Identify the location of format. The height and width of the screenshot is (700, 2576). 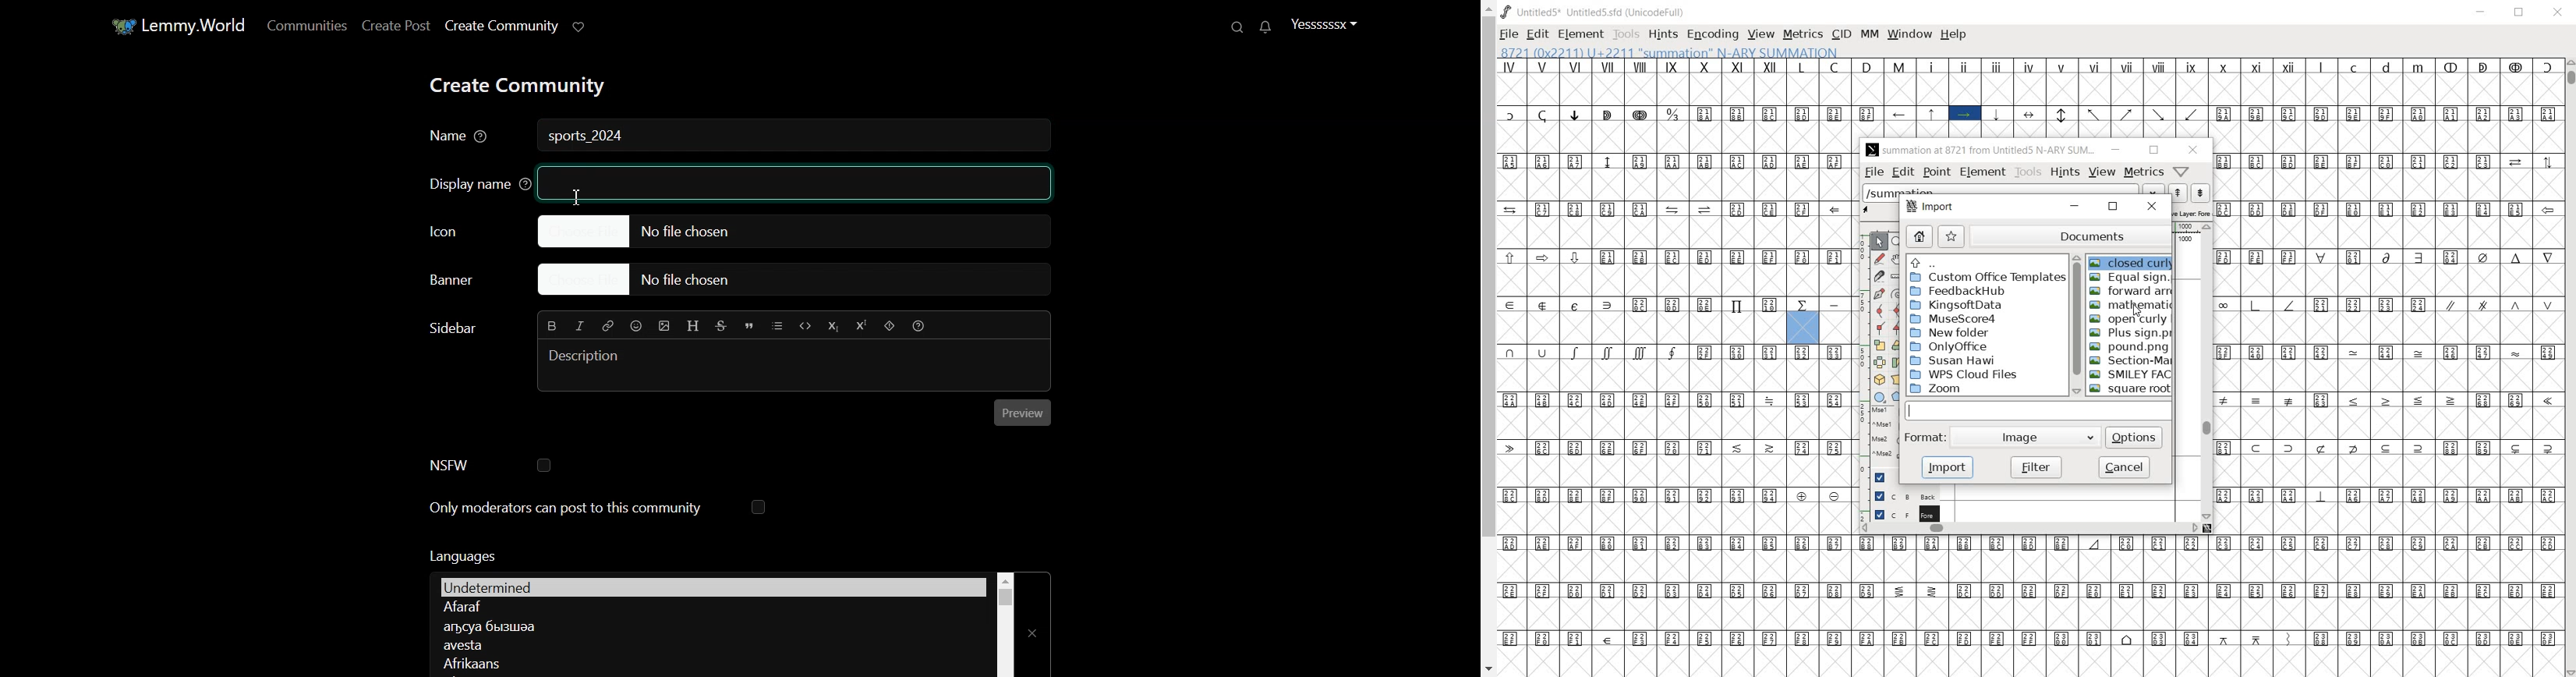
(1925, 436).